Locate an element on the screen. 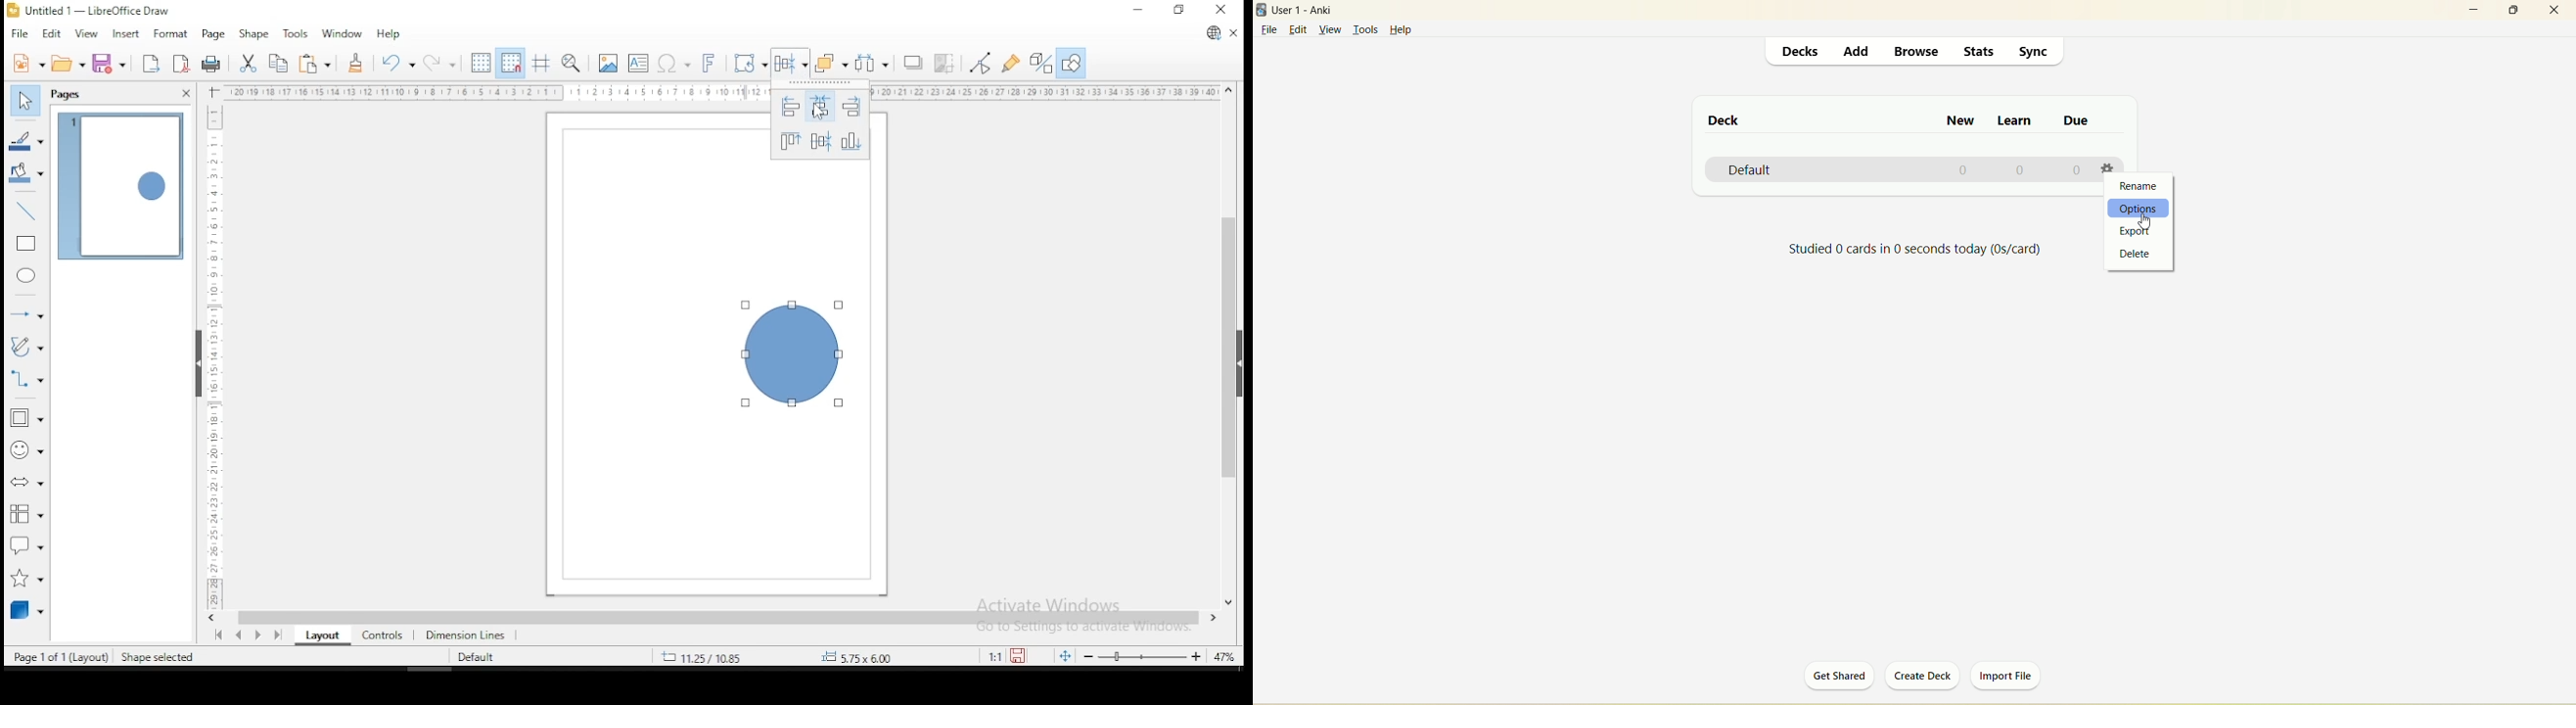  learn is located at coordinates (2016, 121).